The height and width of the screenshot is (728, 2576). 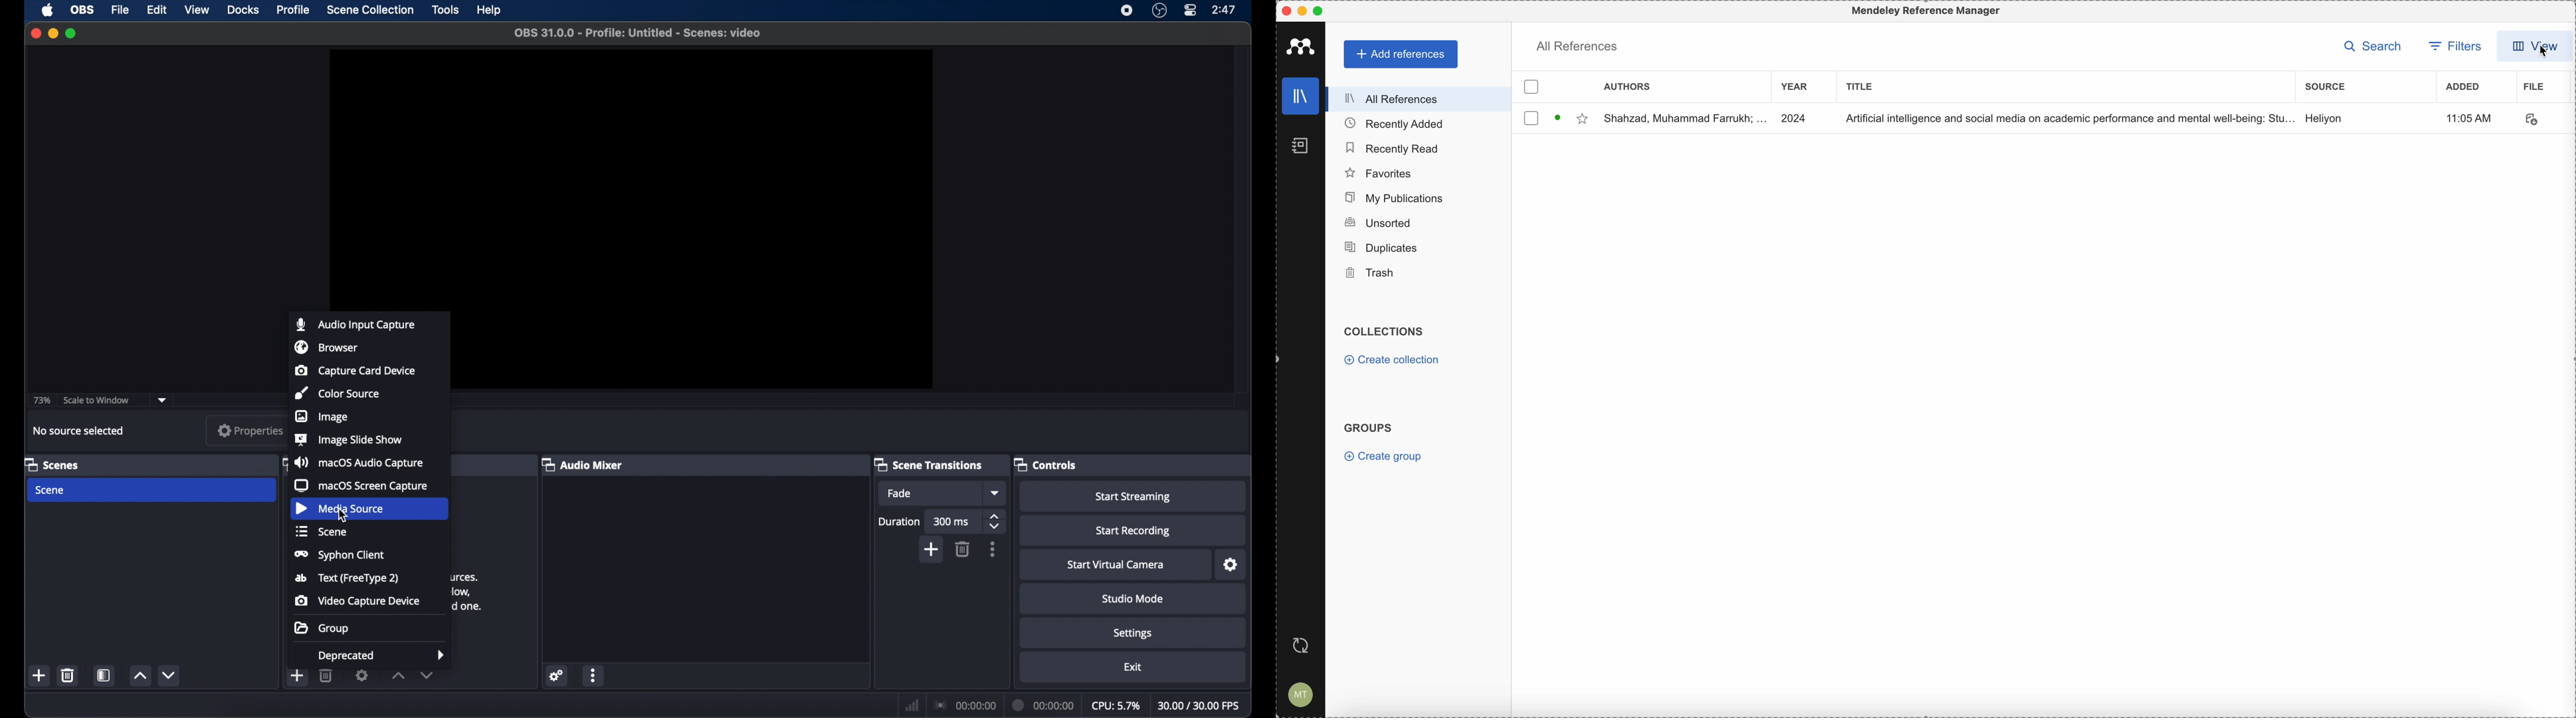 I want to click on file, so click(x=121, y=10).